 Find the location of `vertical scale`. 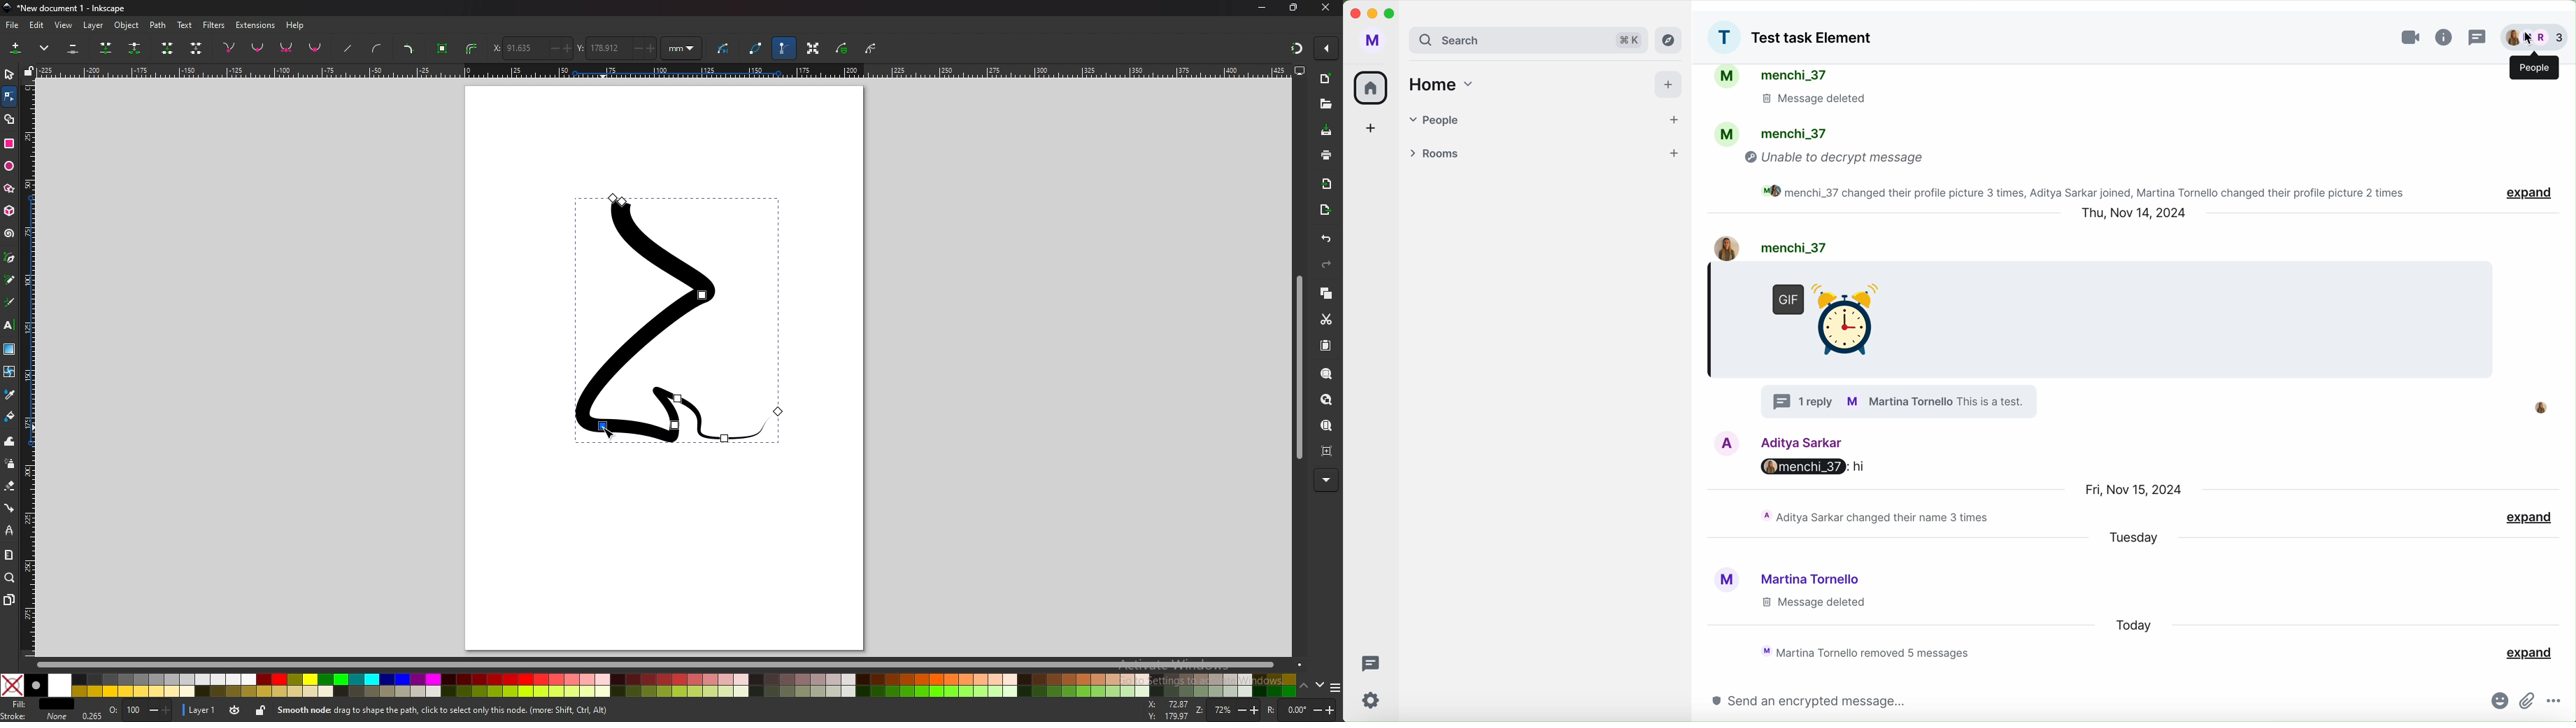

vertical scale is located at coordinates (30, 365).